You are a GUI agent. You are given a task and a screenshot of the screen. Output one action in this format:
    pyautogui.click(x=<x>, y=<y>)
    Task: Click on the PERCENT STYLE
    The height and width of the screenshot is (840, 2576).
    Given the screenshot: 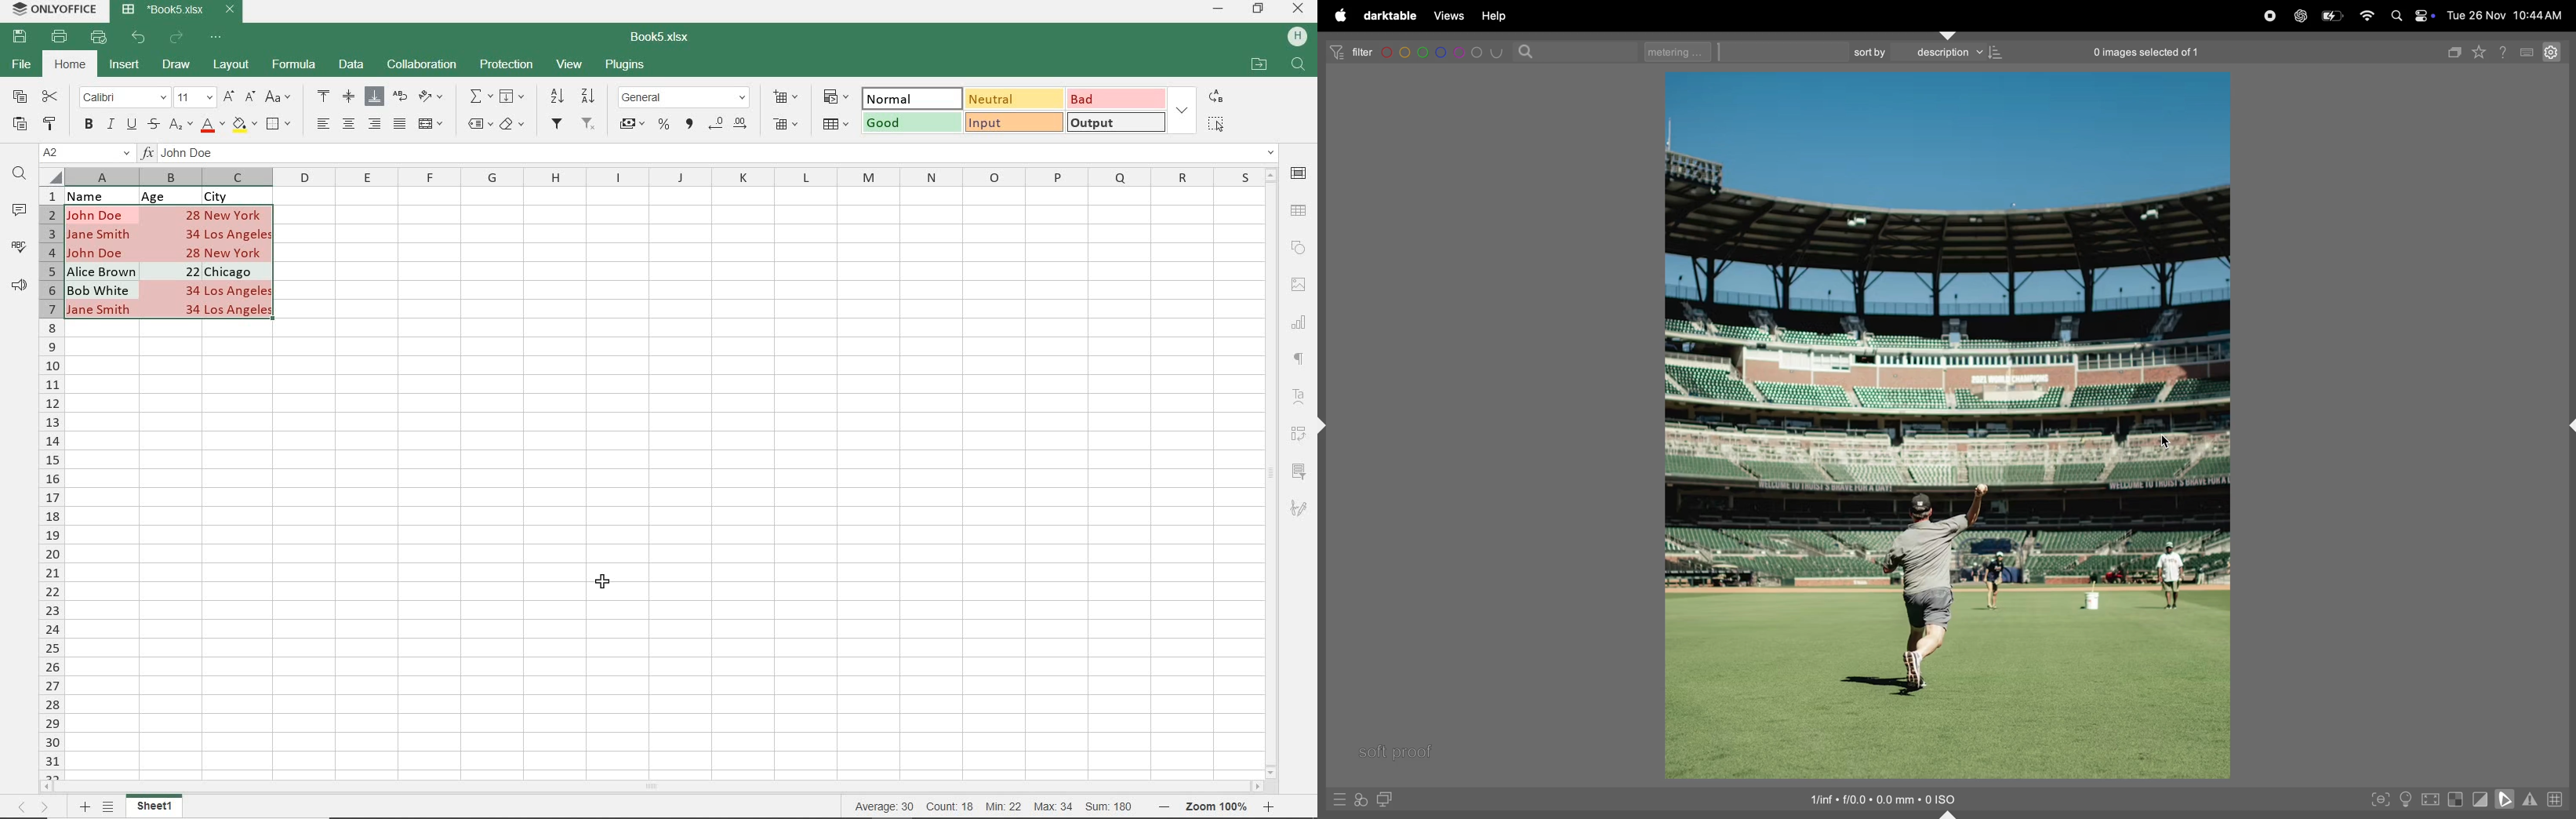 What is the action you would take?
    pyautogui.click(x=663, y=125)
    